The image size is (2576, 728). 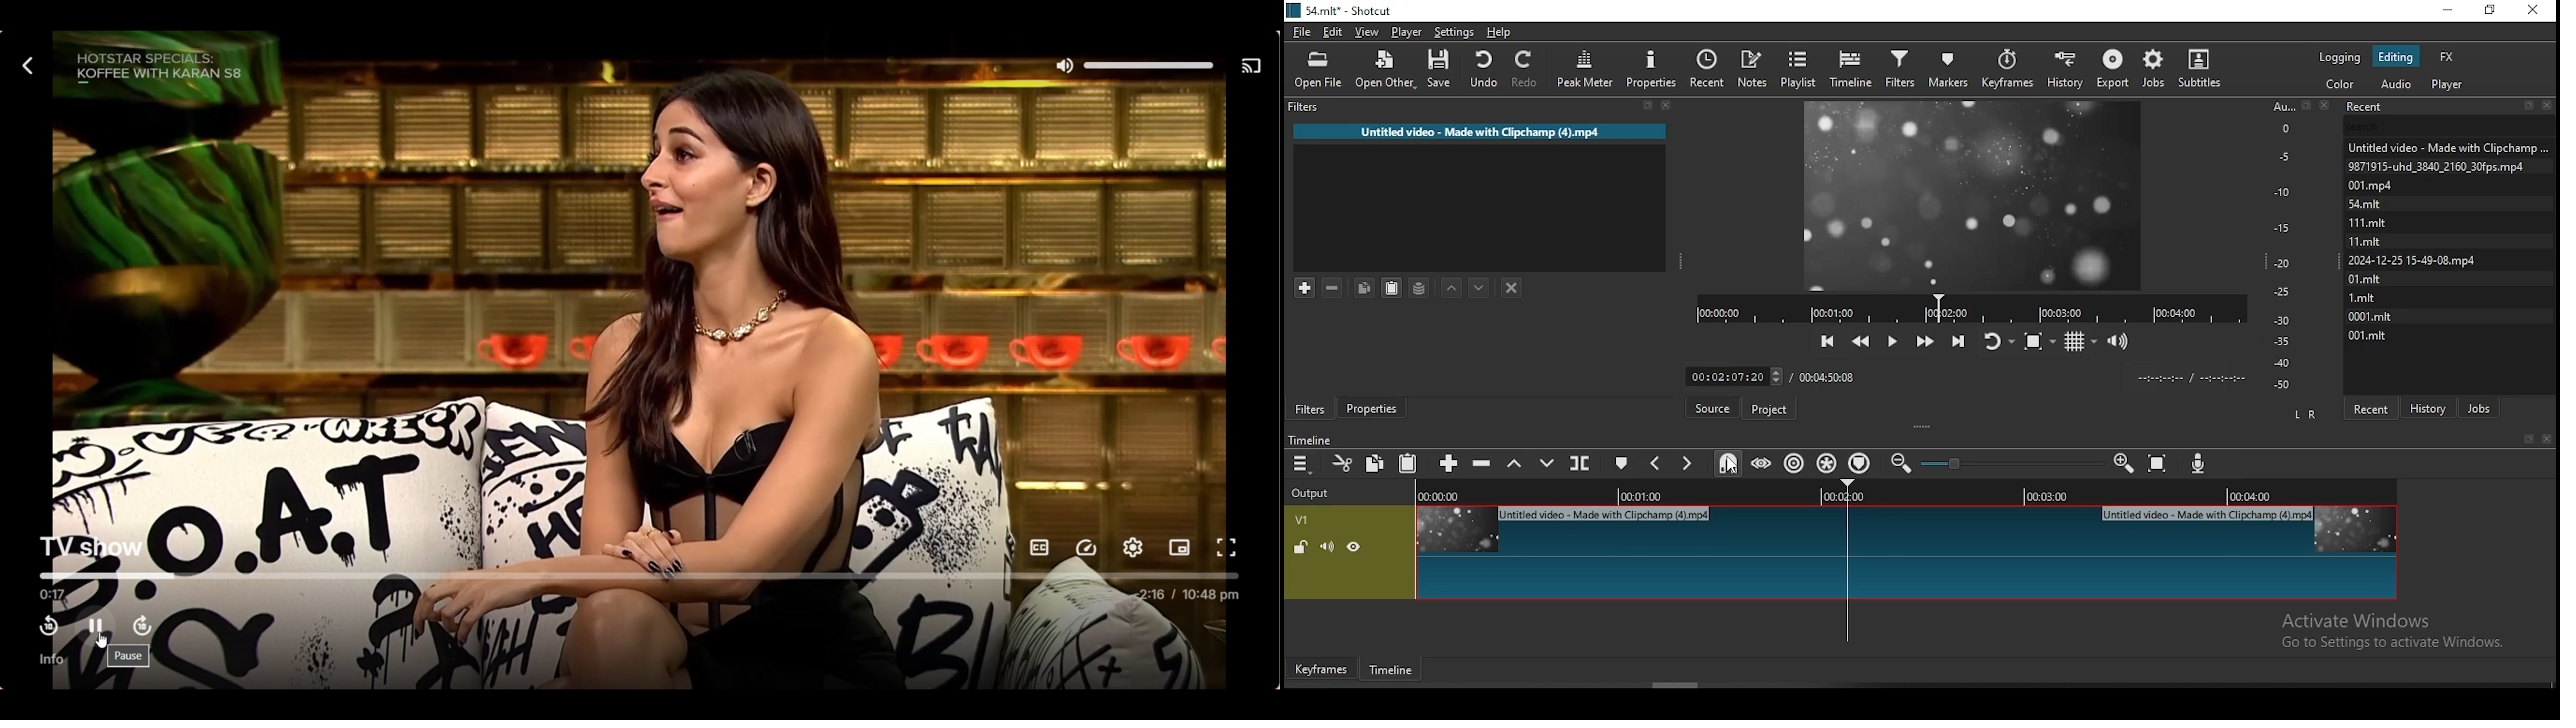 I want to click on settings, so click(x=1452, y=33).